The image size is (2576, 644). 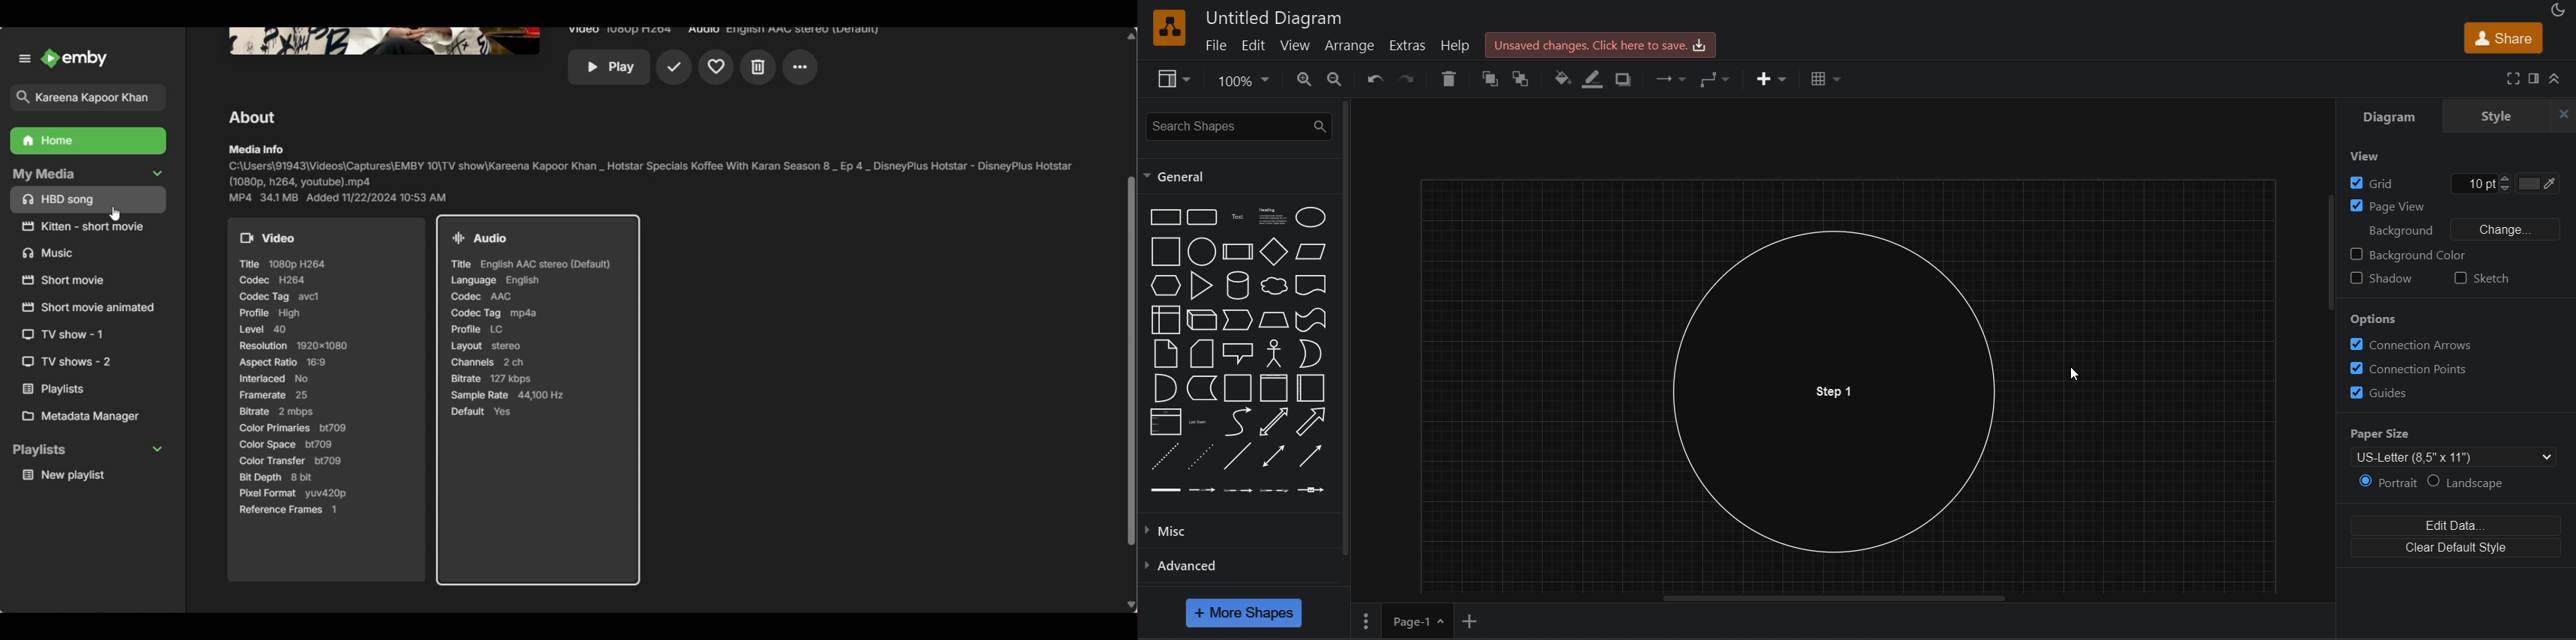 I want to click on more shapes, so click(x=1244, y=613).